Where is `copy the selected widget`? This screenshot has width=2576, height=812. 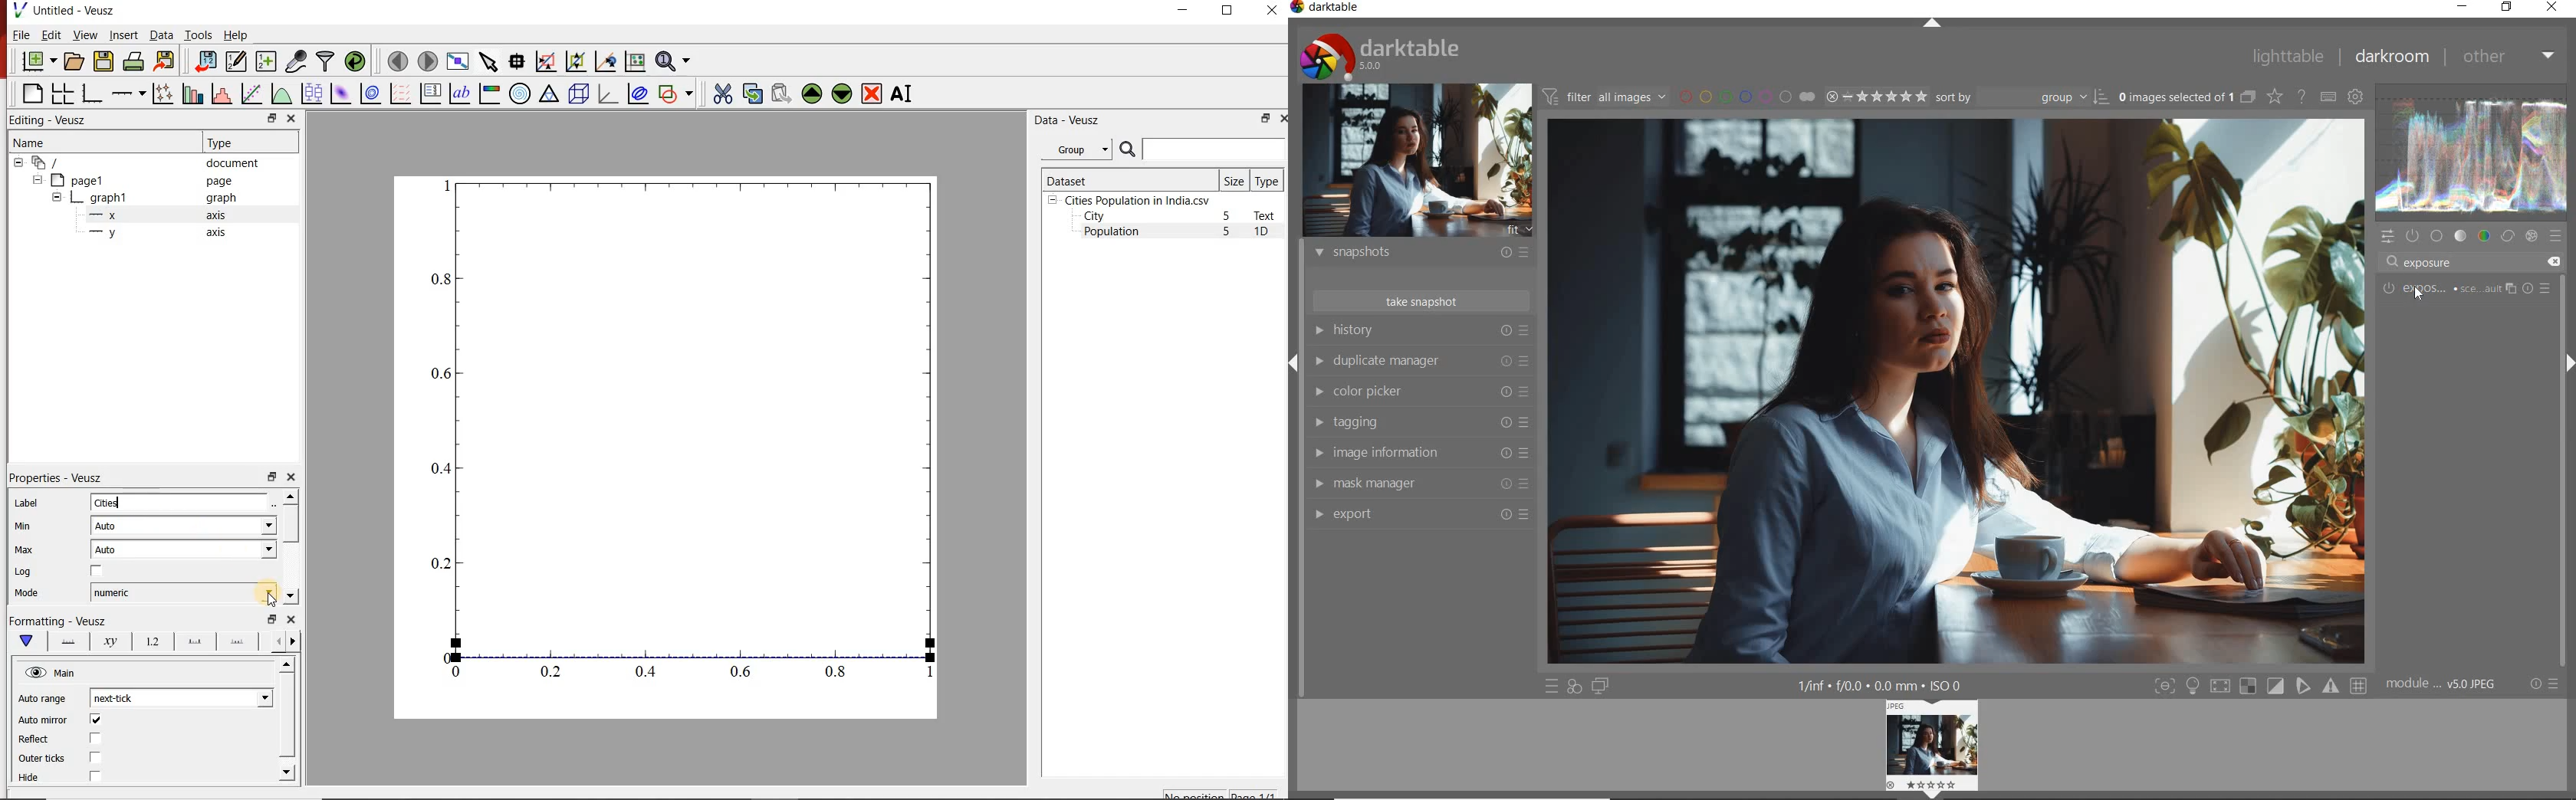
copy the selected widget is located at coordinates (751, 92).